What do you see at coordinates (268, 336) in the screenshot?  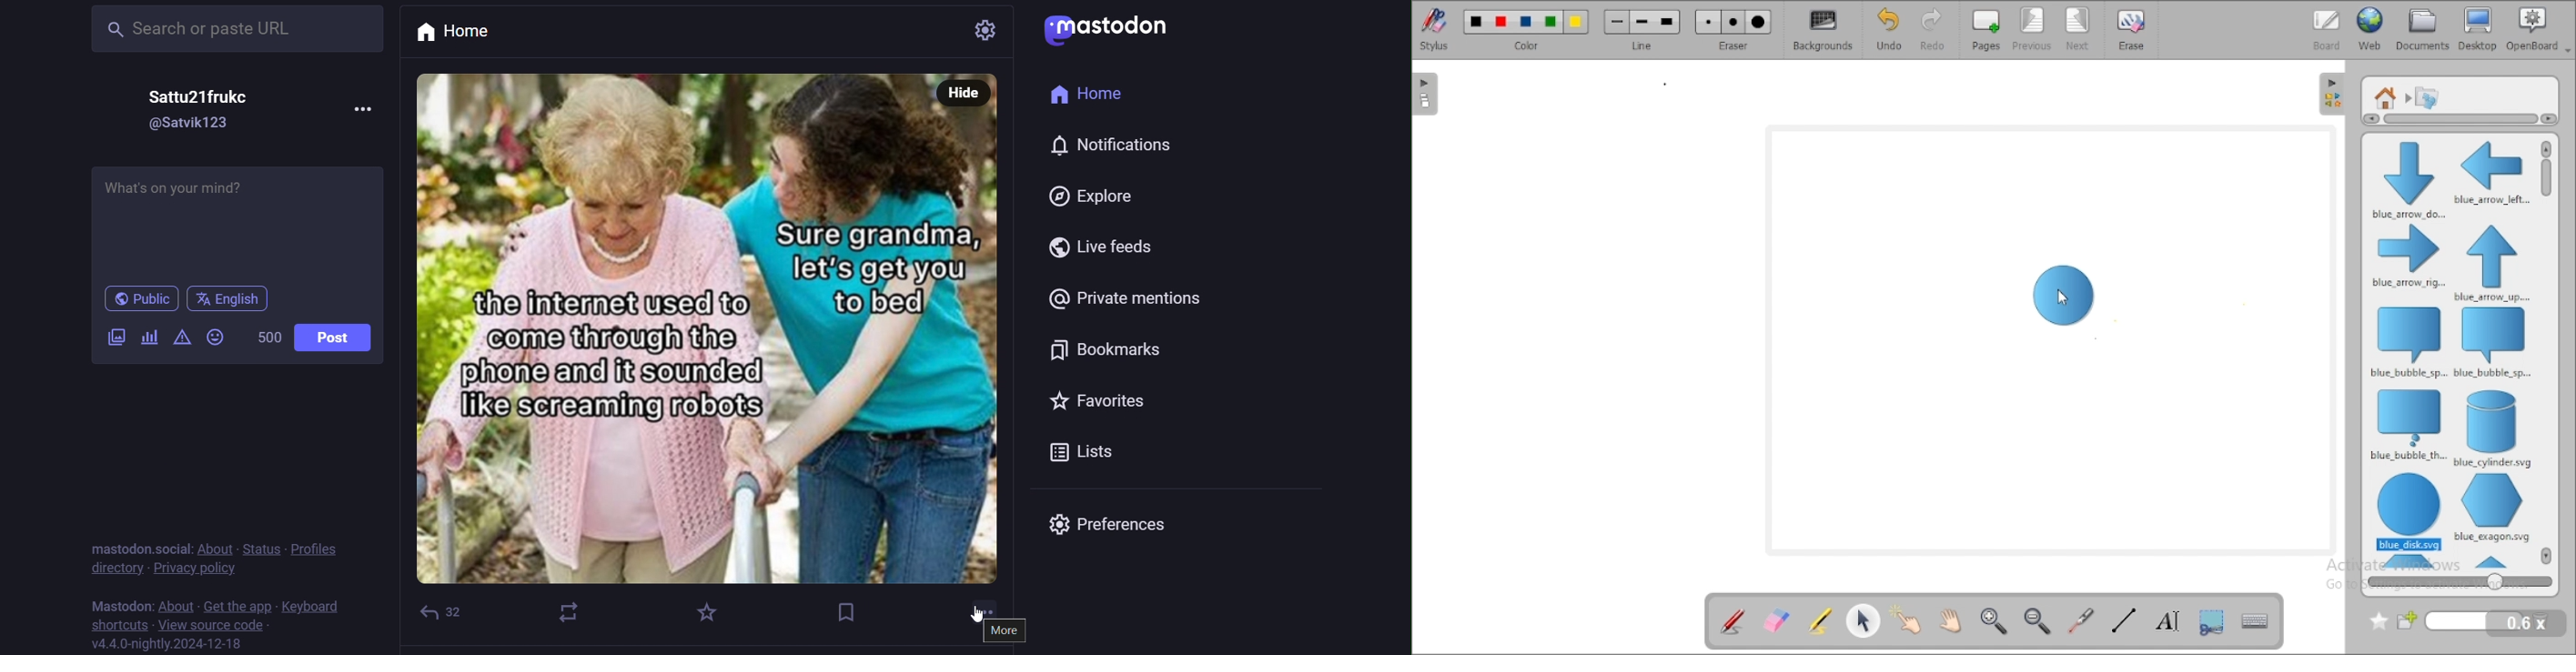 I see `word limit` at bounding box center [268, 336].